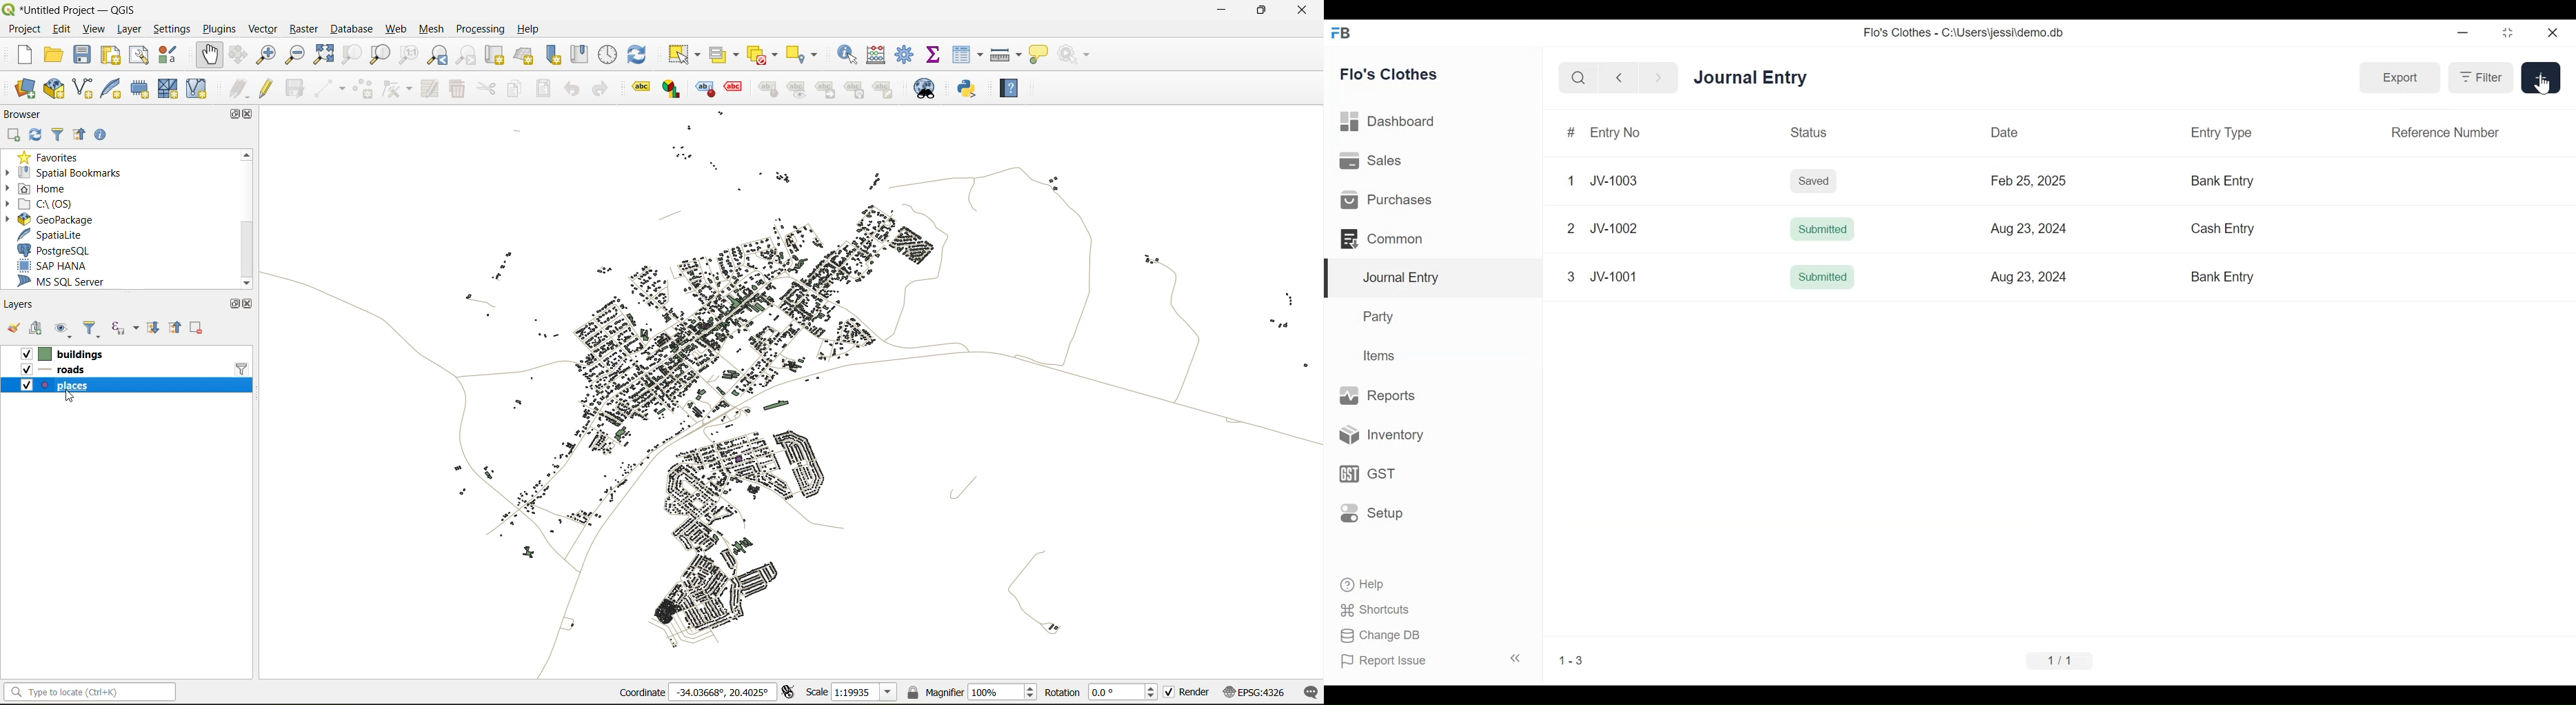 This screenshot has width=2576, height=728. What do you see at coordinates (670, 89) in the screenshot?
I see `layer diagram` at bounding box center [670, 89].